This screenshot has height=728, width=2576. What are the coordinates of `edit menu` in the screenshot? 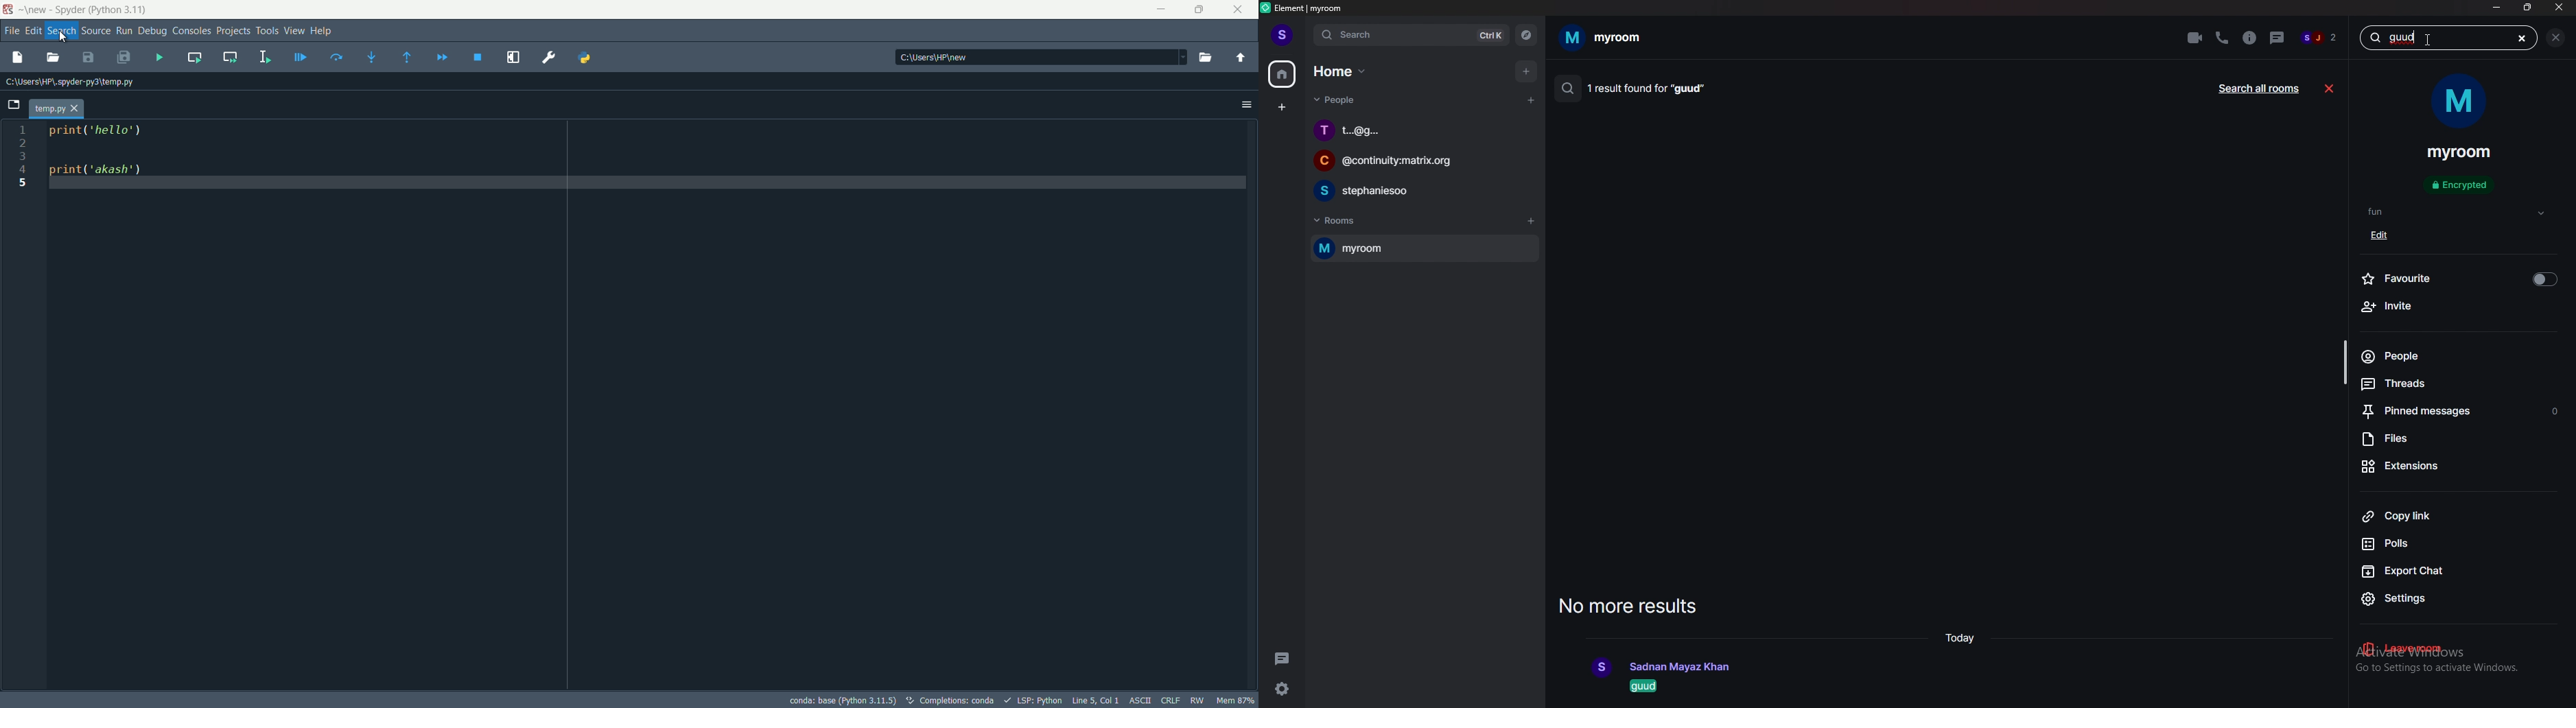 It's located at (33, 30).